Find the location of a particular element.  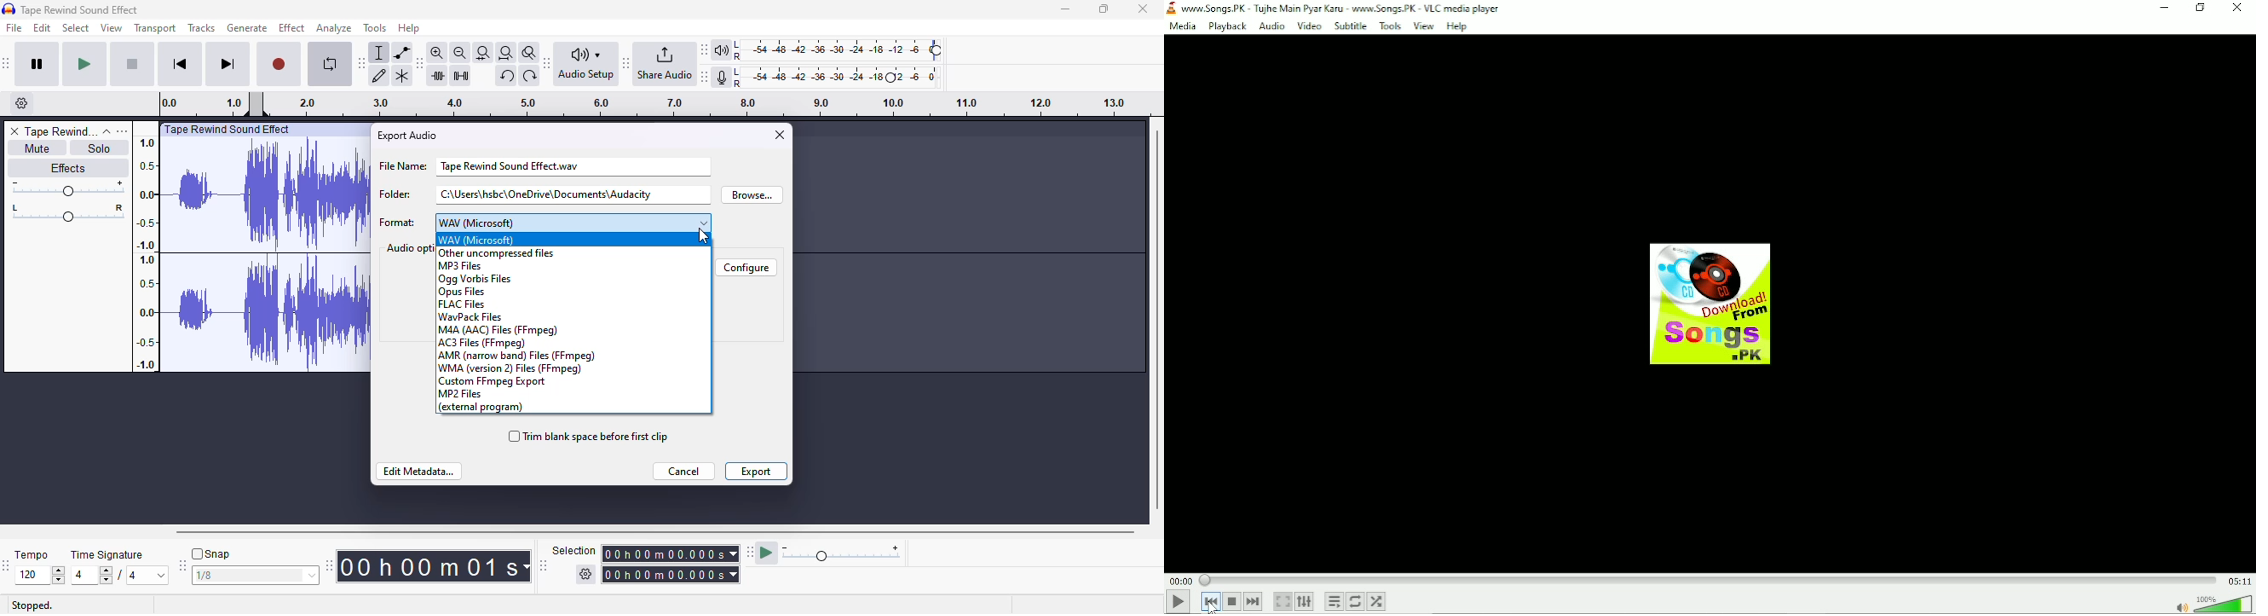

stop is located at coordinates (133, 65).